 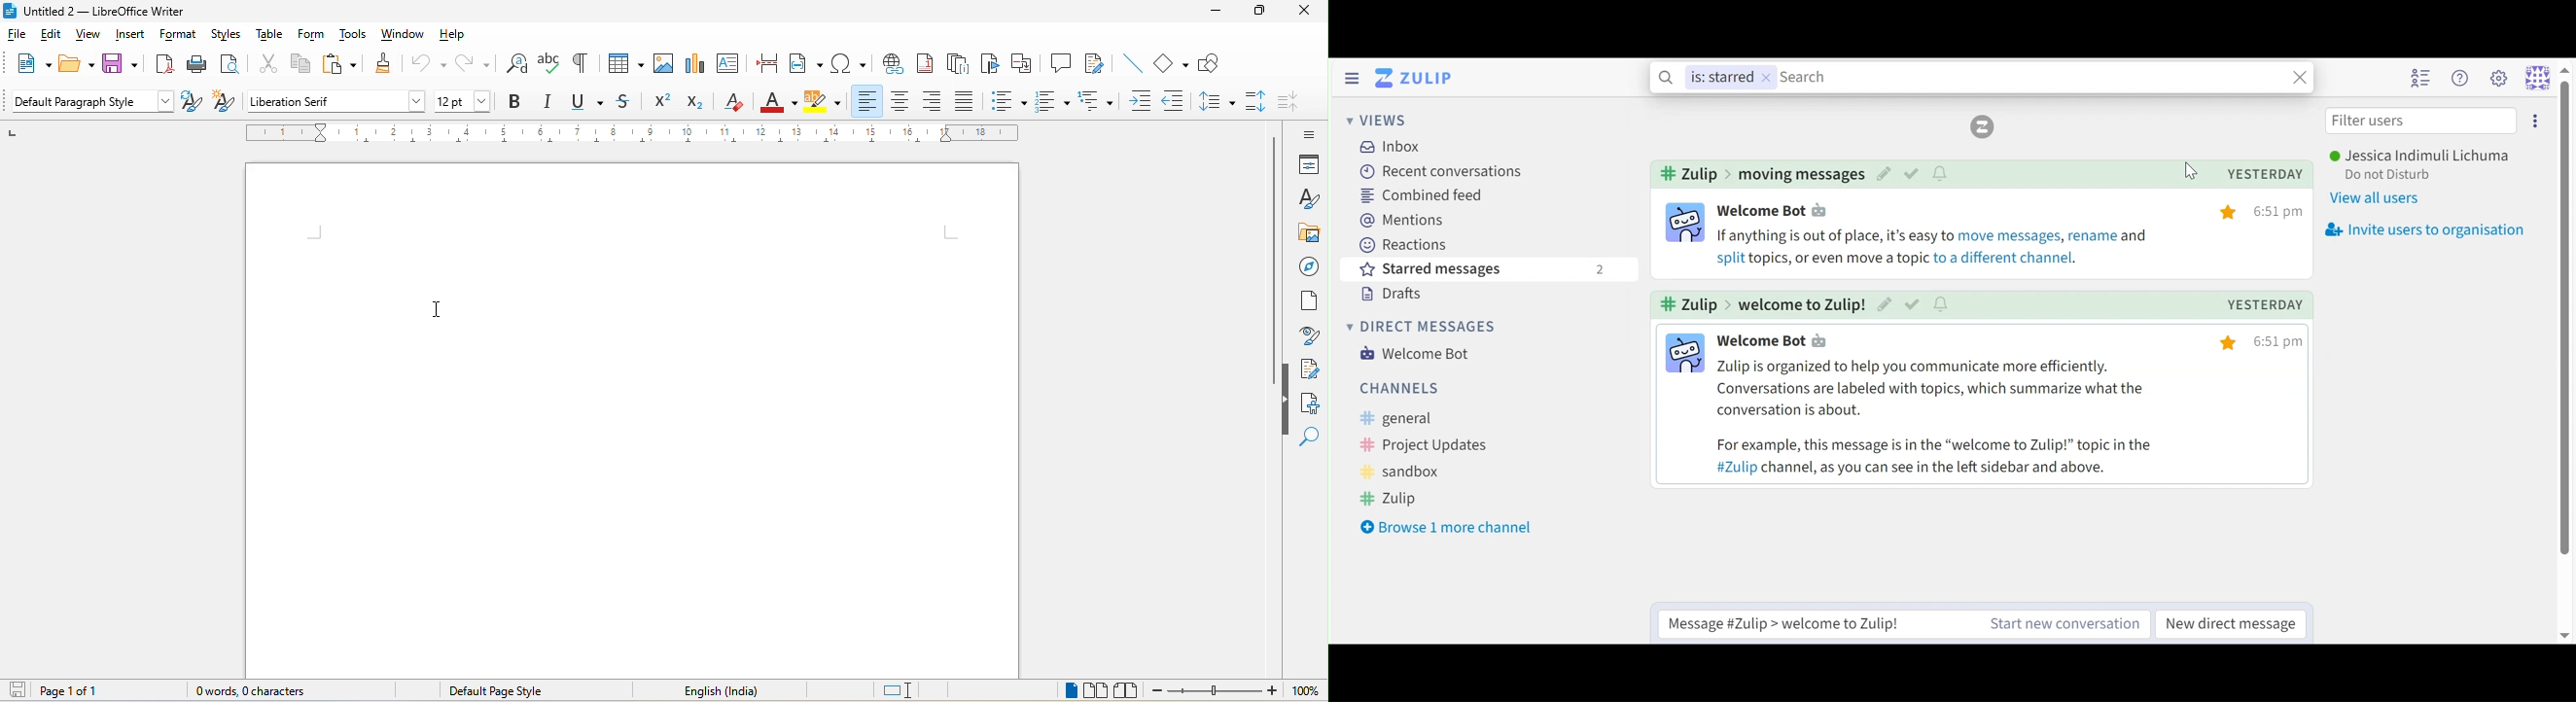 What do you see at coordinates (1309, 337) in the screenshot?
I see `style inspecter` at bounding box center [1309, 337].